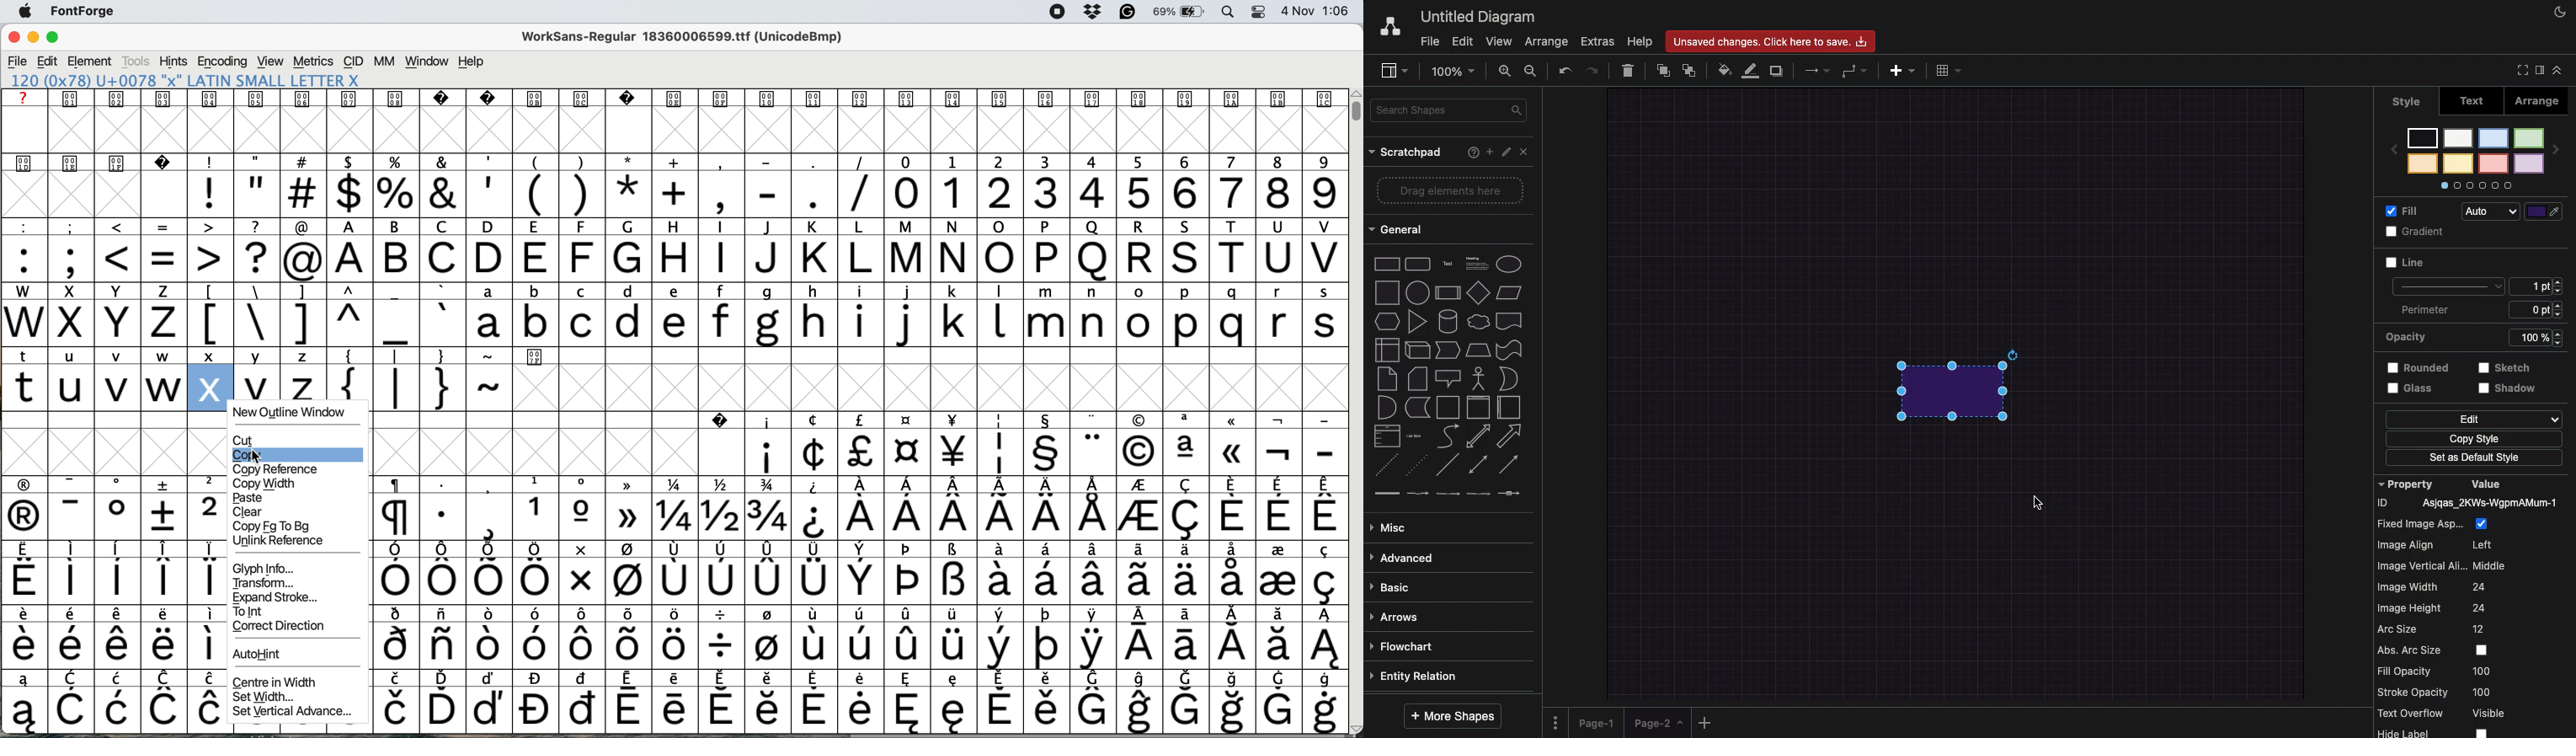  I want to click on Size, so click(2541, 299).